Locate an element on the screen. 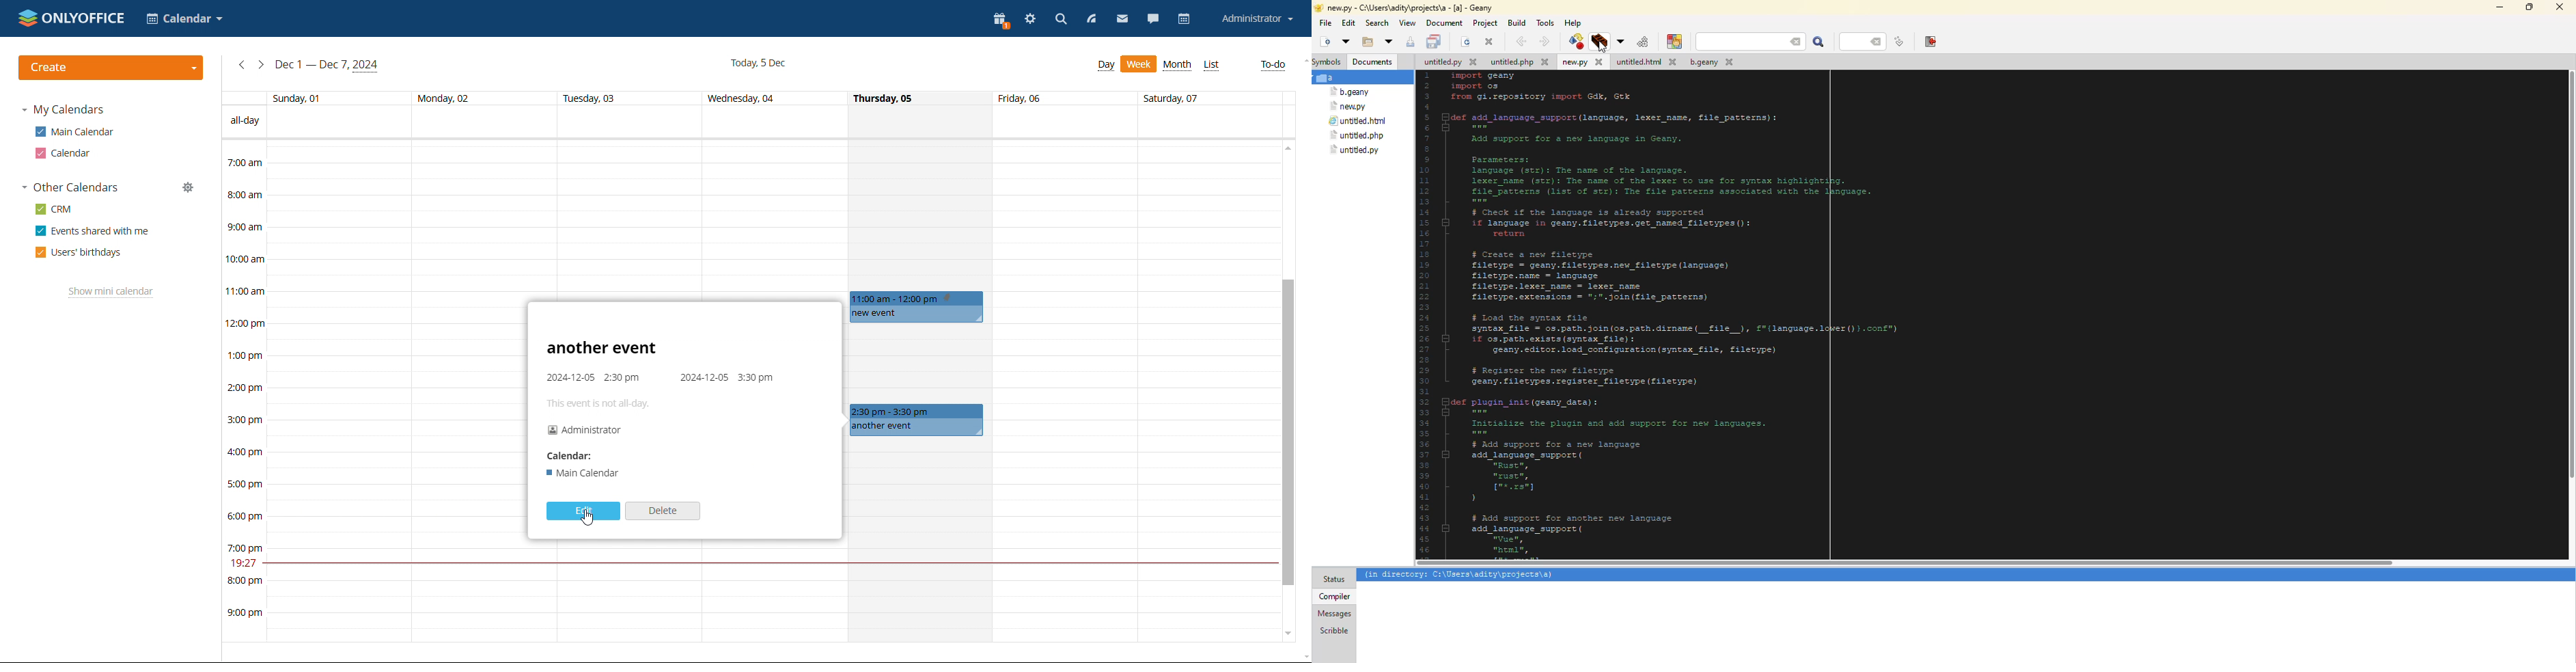 Image resolution: width=2576 pixels, height=672 pixels. 2024-12-05 2:30 pm is located at coordinates (598, 377).